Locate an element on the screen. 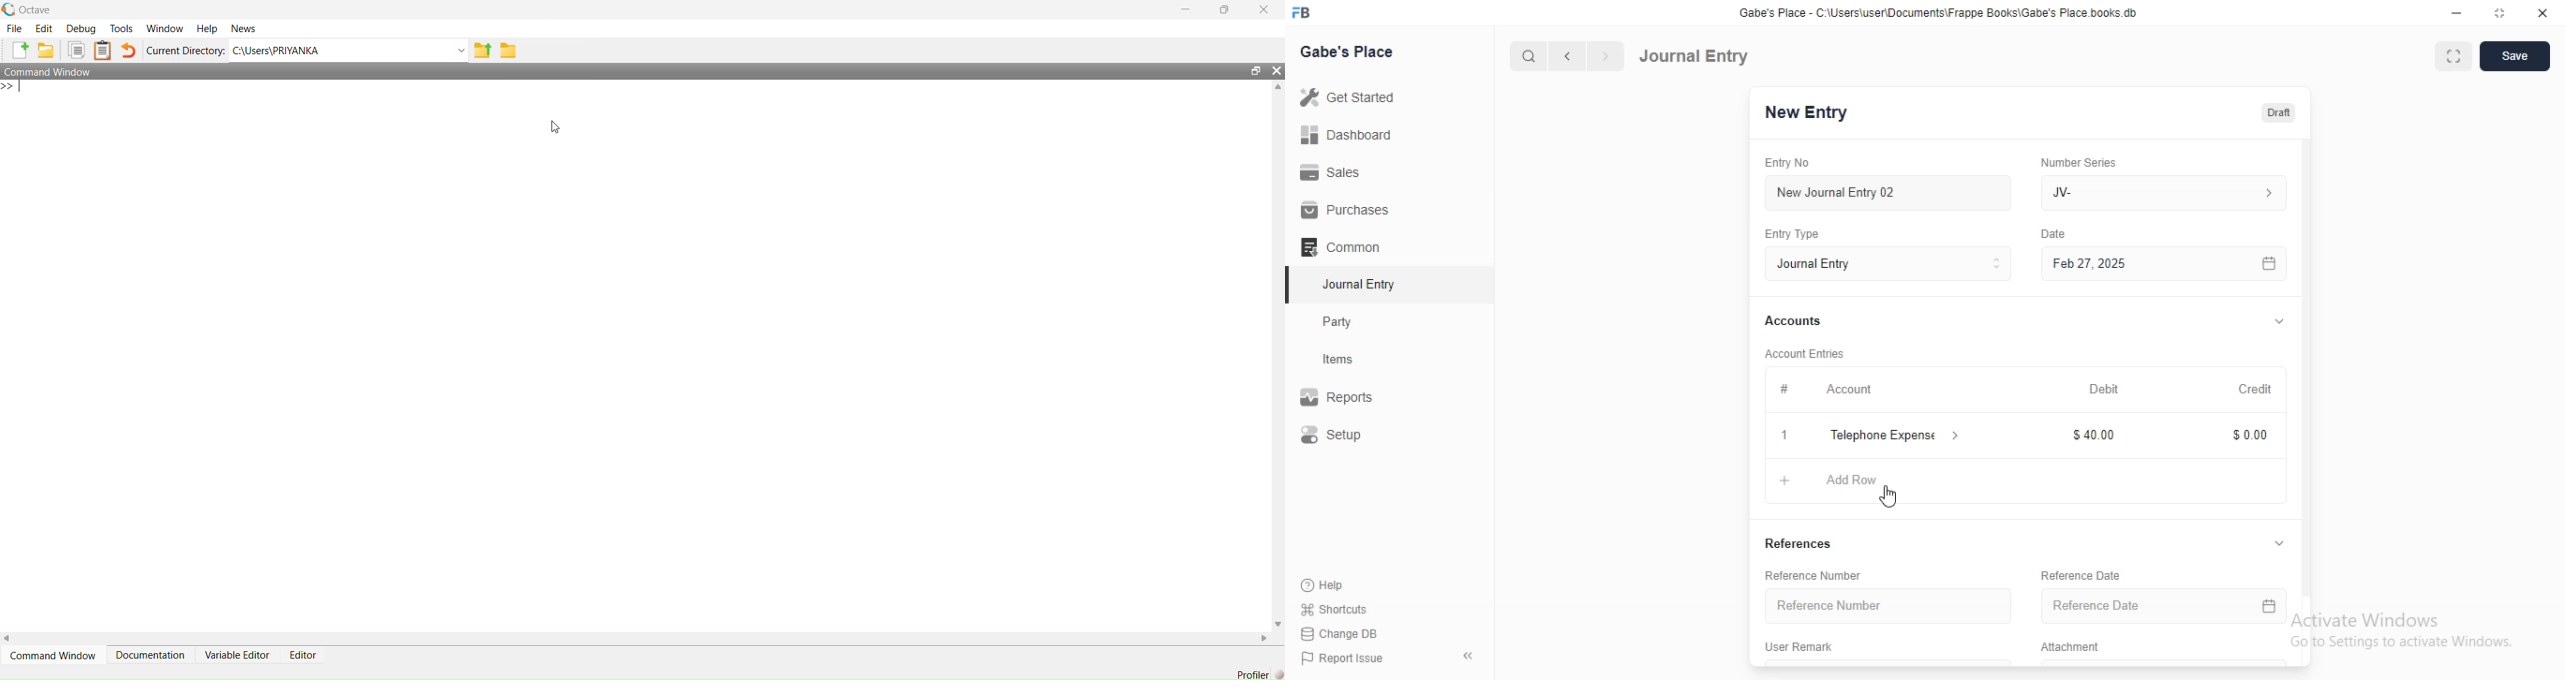 The image size is (2576, 700). Purchases is located at coordinates (1341, 208).